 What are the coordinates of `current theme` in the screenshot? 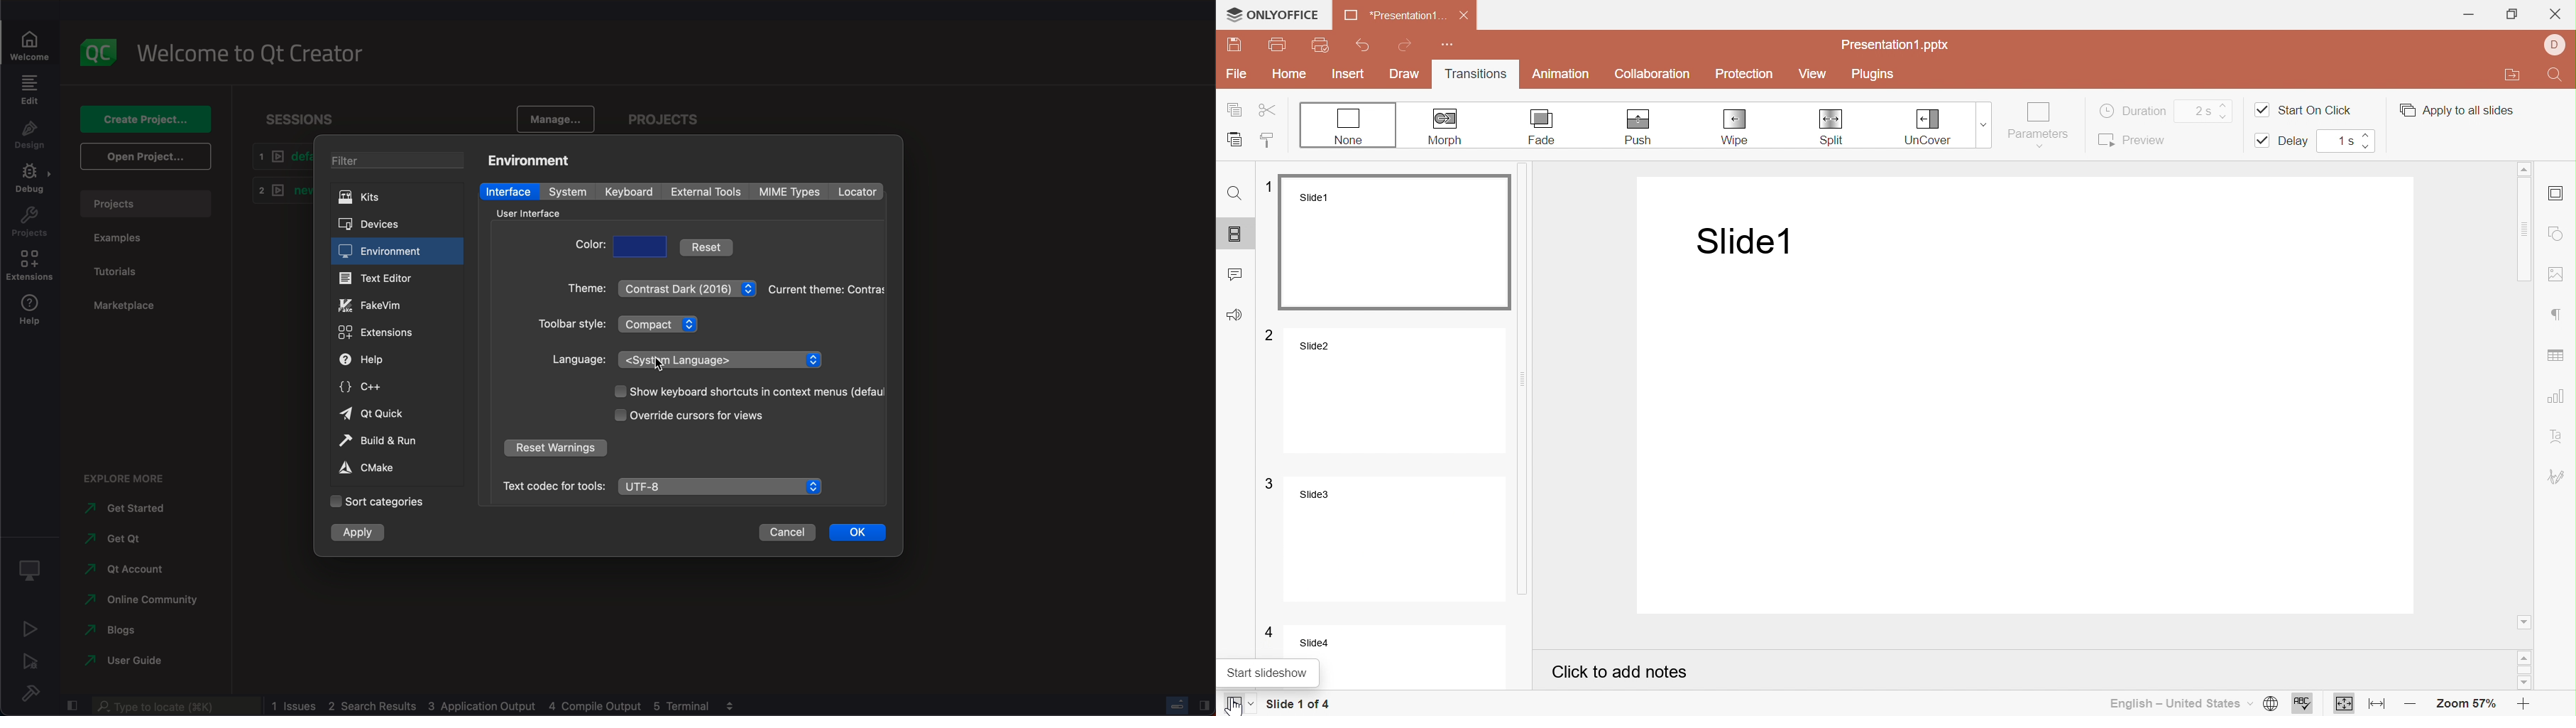 It's located at (827, 289).